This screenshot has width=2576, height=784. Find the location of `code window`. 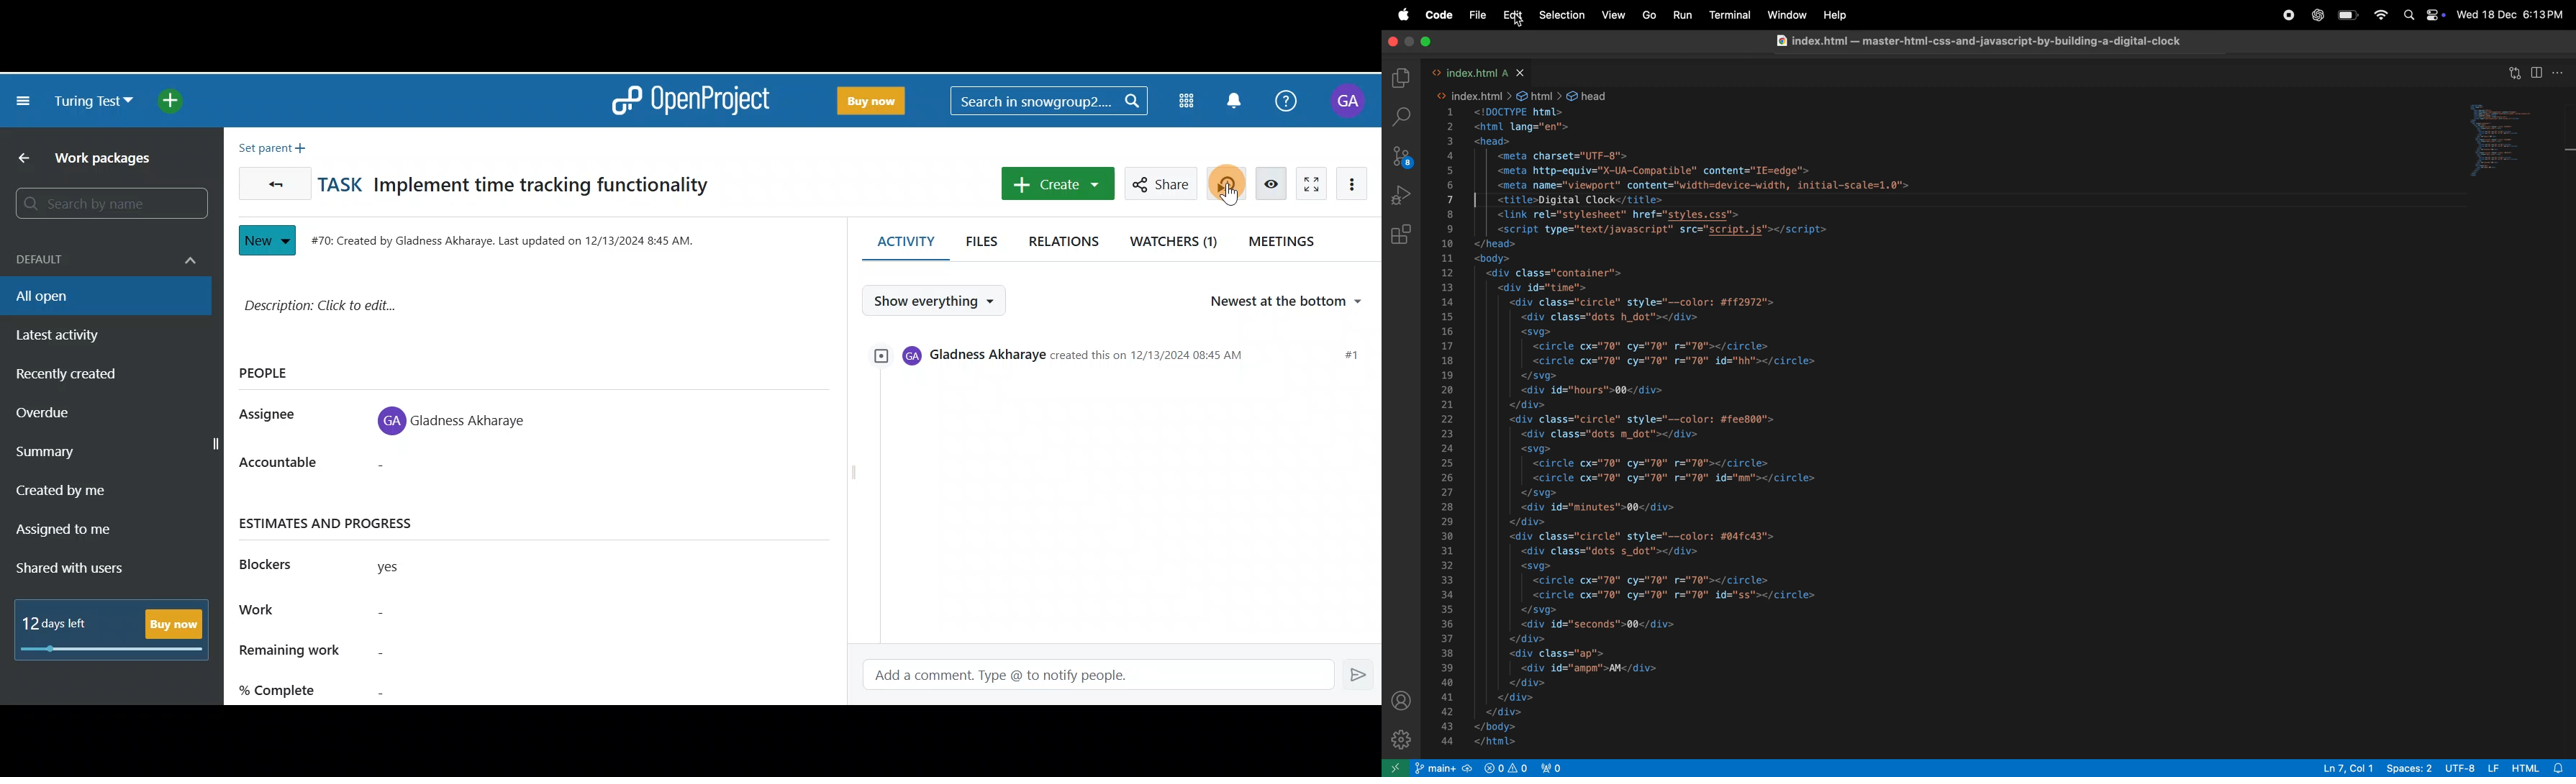

code window is located at coordinates (2510, 141).